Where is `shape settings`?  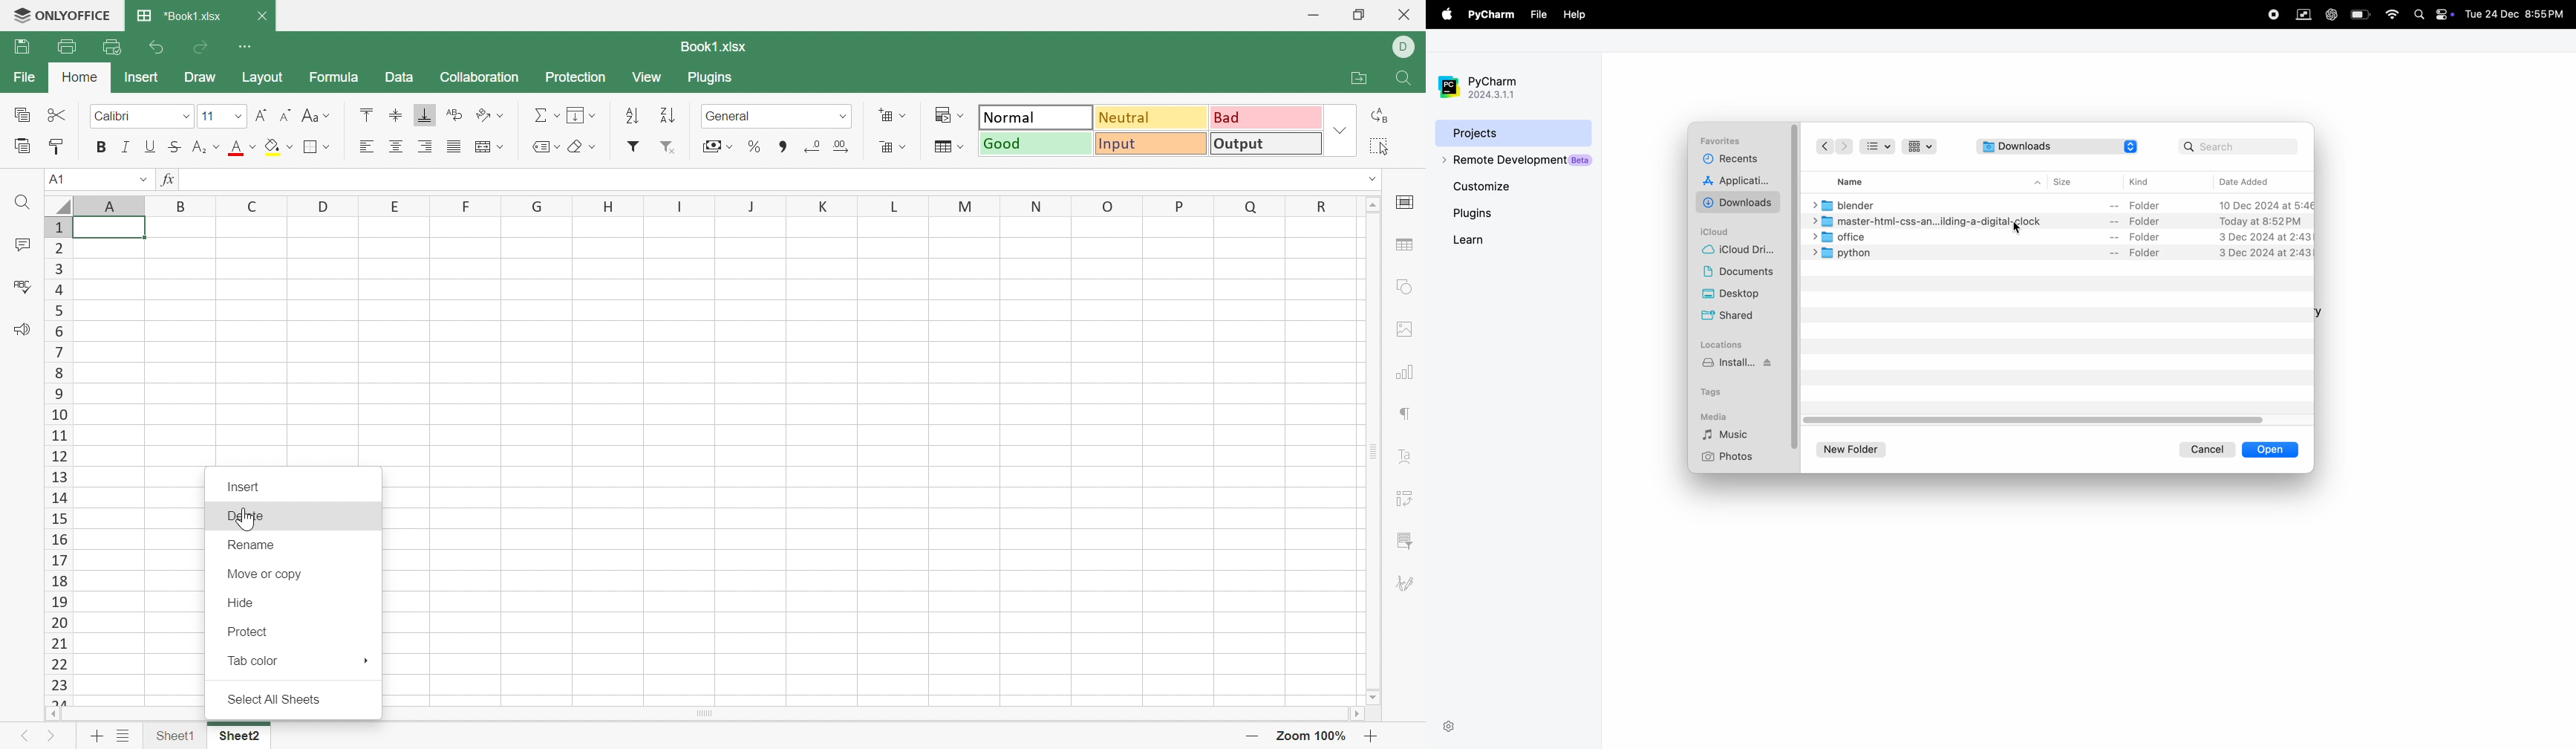 shape settings is located at coordinates (1402, 290).